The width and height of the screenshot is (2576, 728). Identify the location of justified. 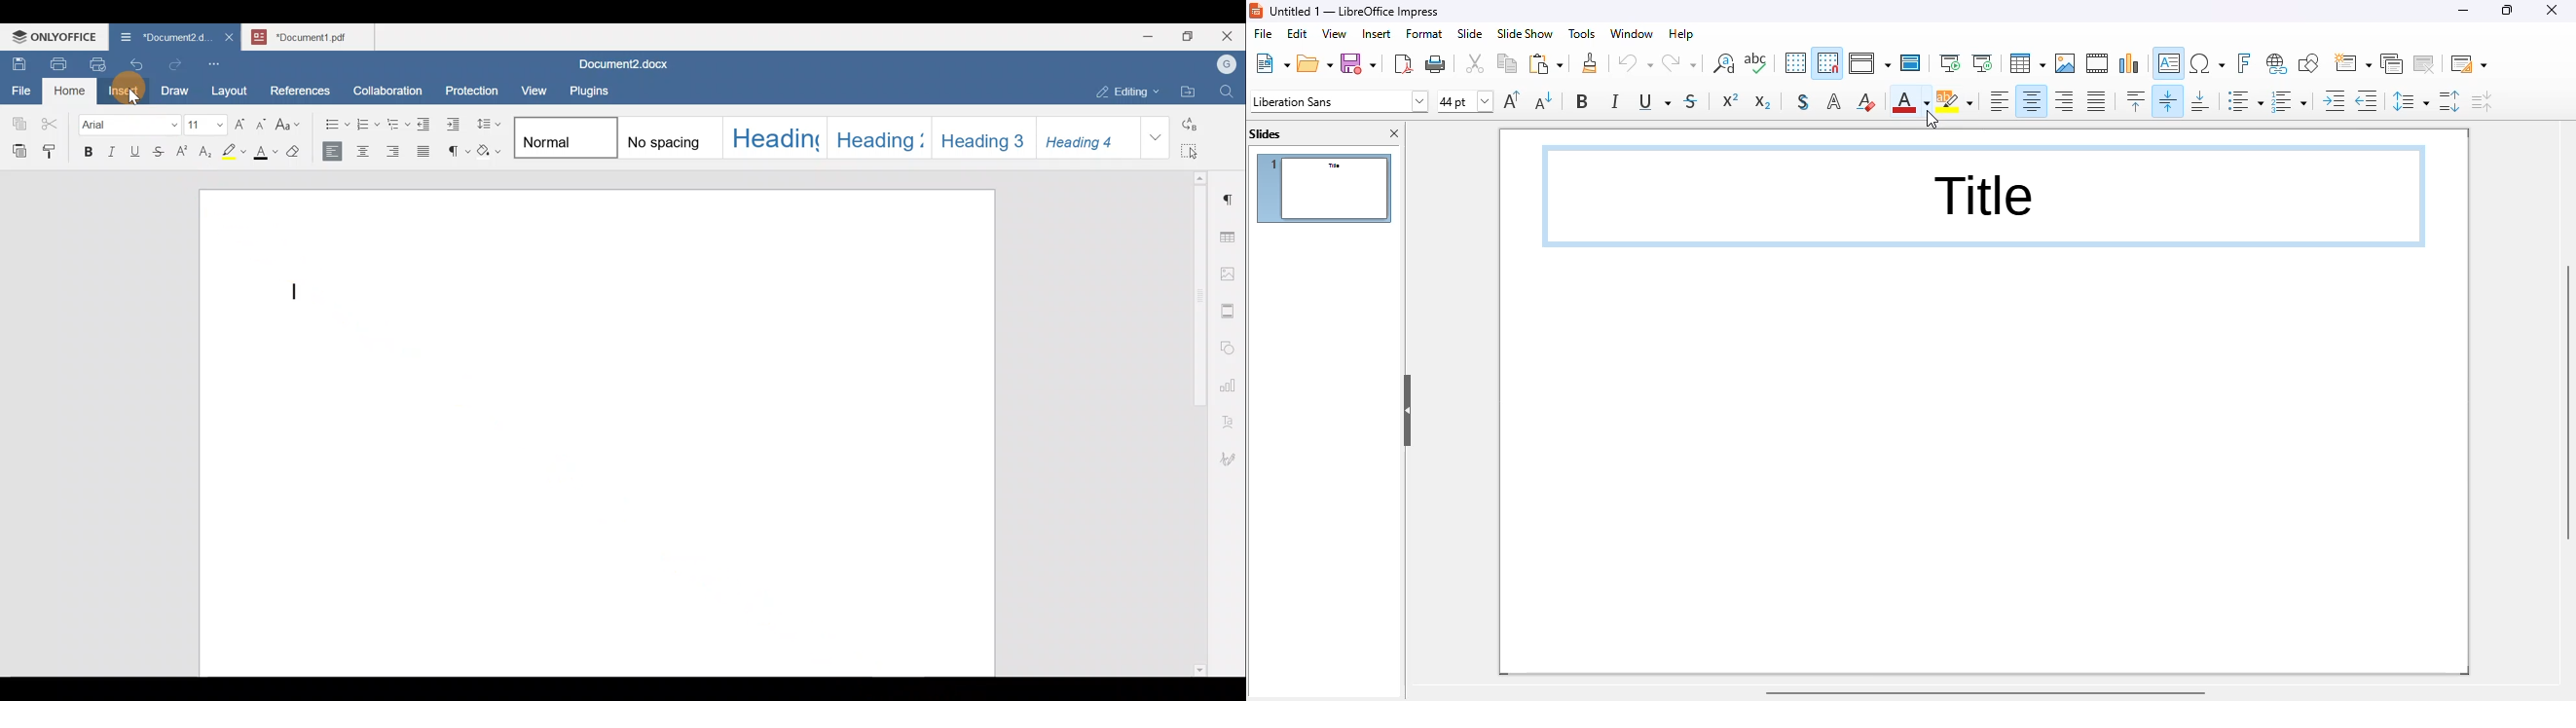
(2096, 101).